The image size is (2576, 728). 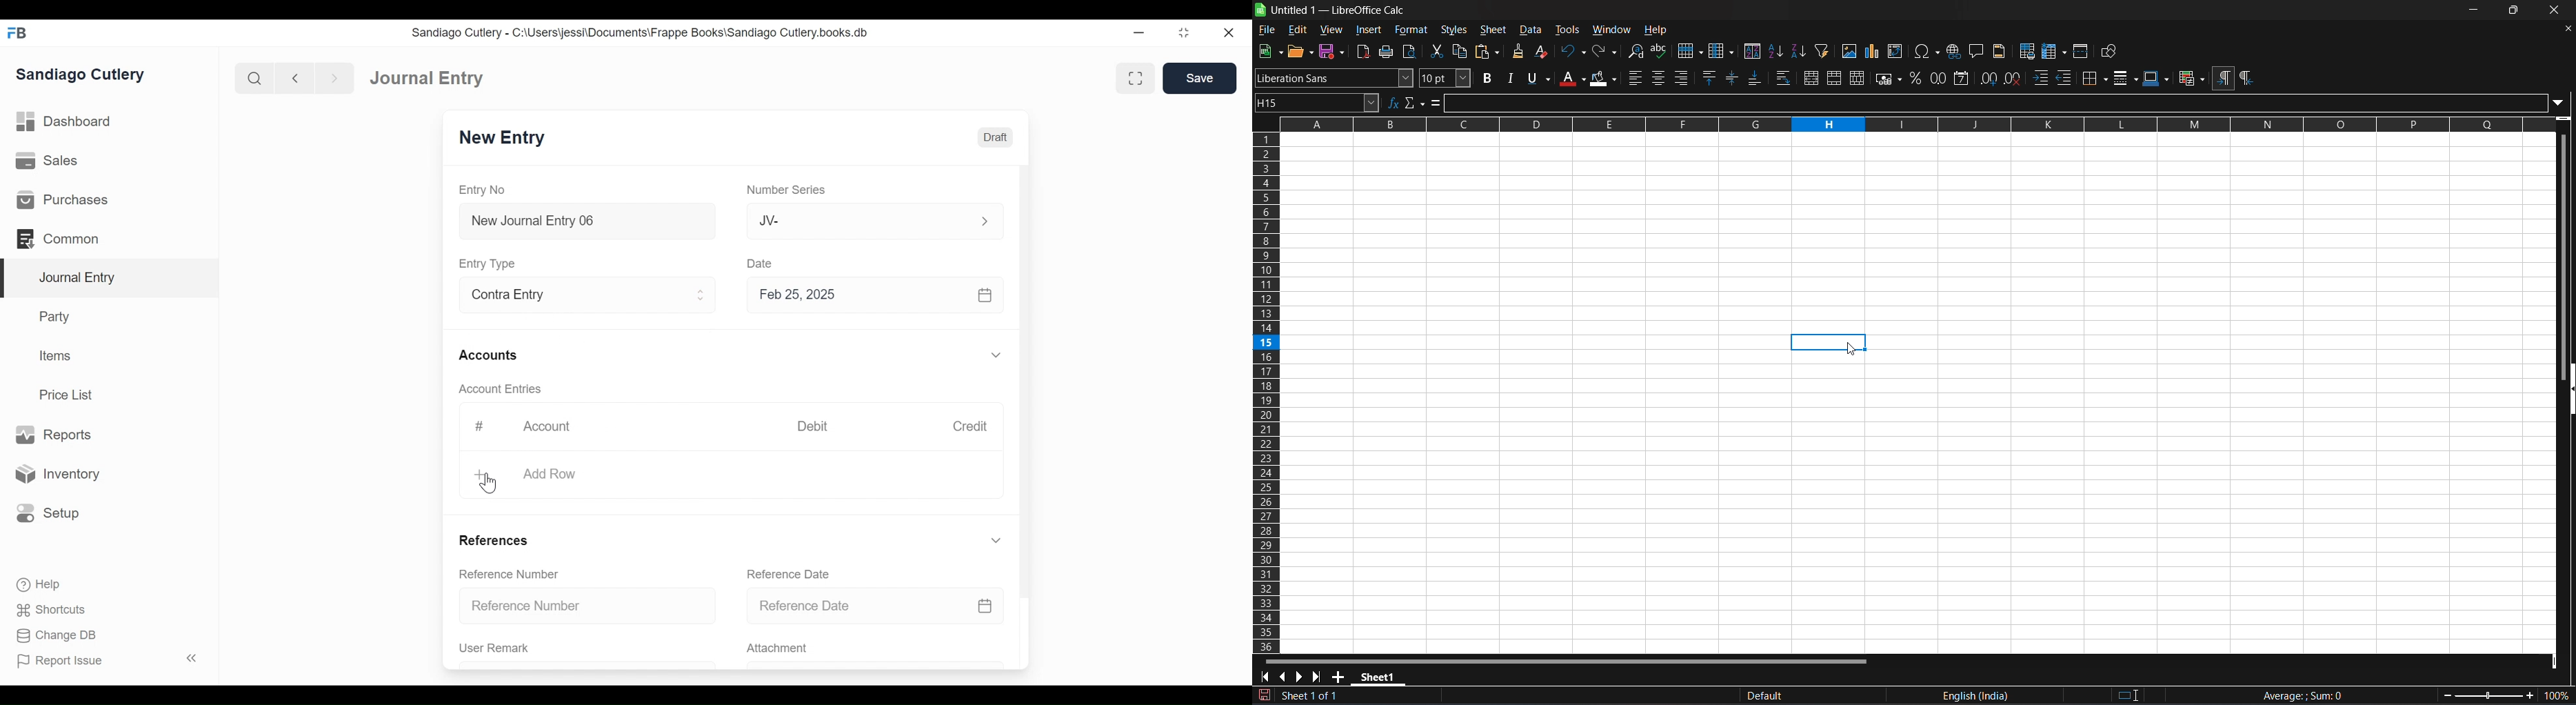 What do you see at coordinates (37, 584) in the screenshot?
I see `Help` at bounding box center [37, 584].